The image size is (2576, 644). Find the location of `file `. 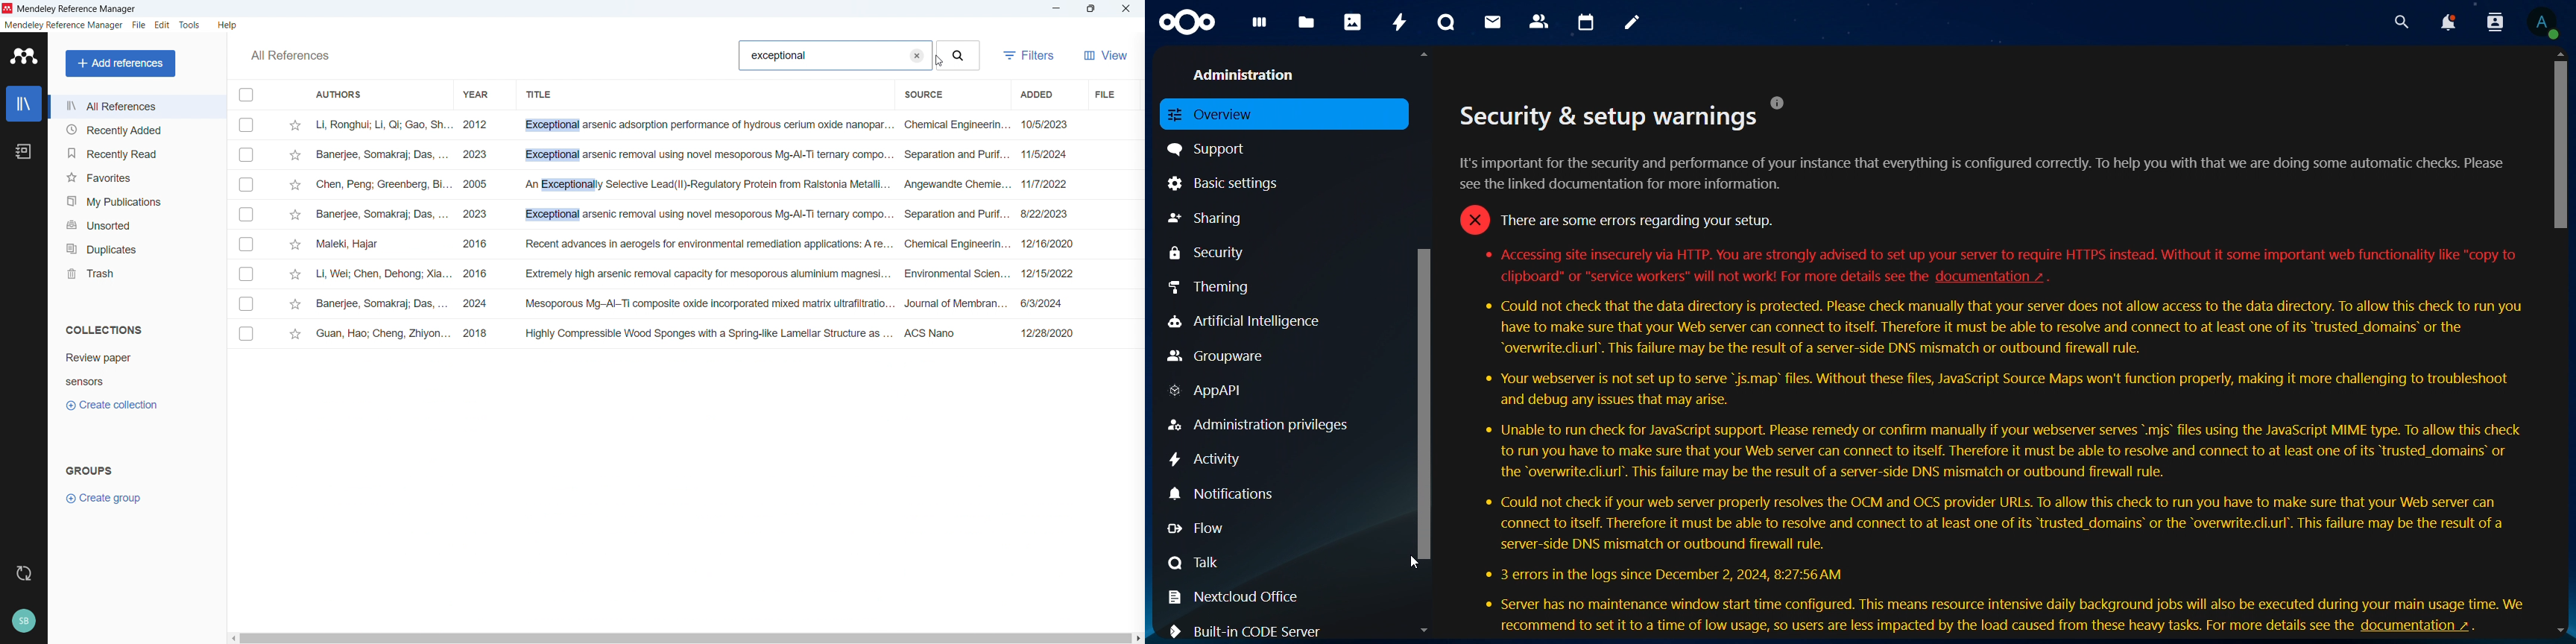

file  is located at coordinates (1104, 94).